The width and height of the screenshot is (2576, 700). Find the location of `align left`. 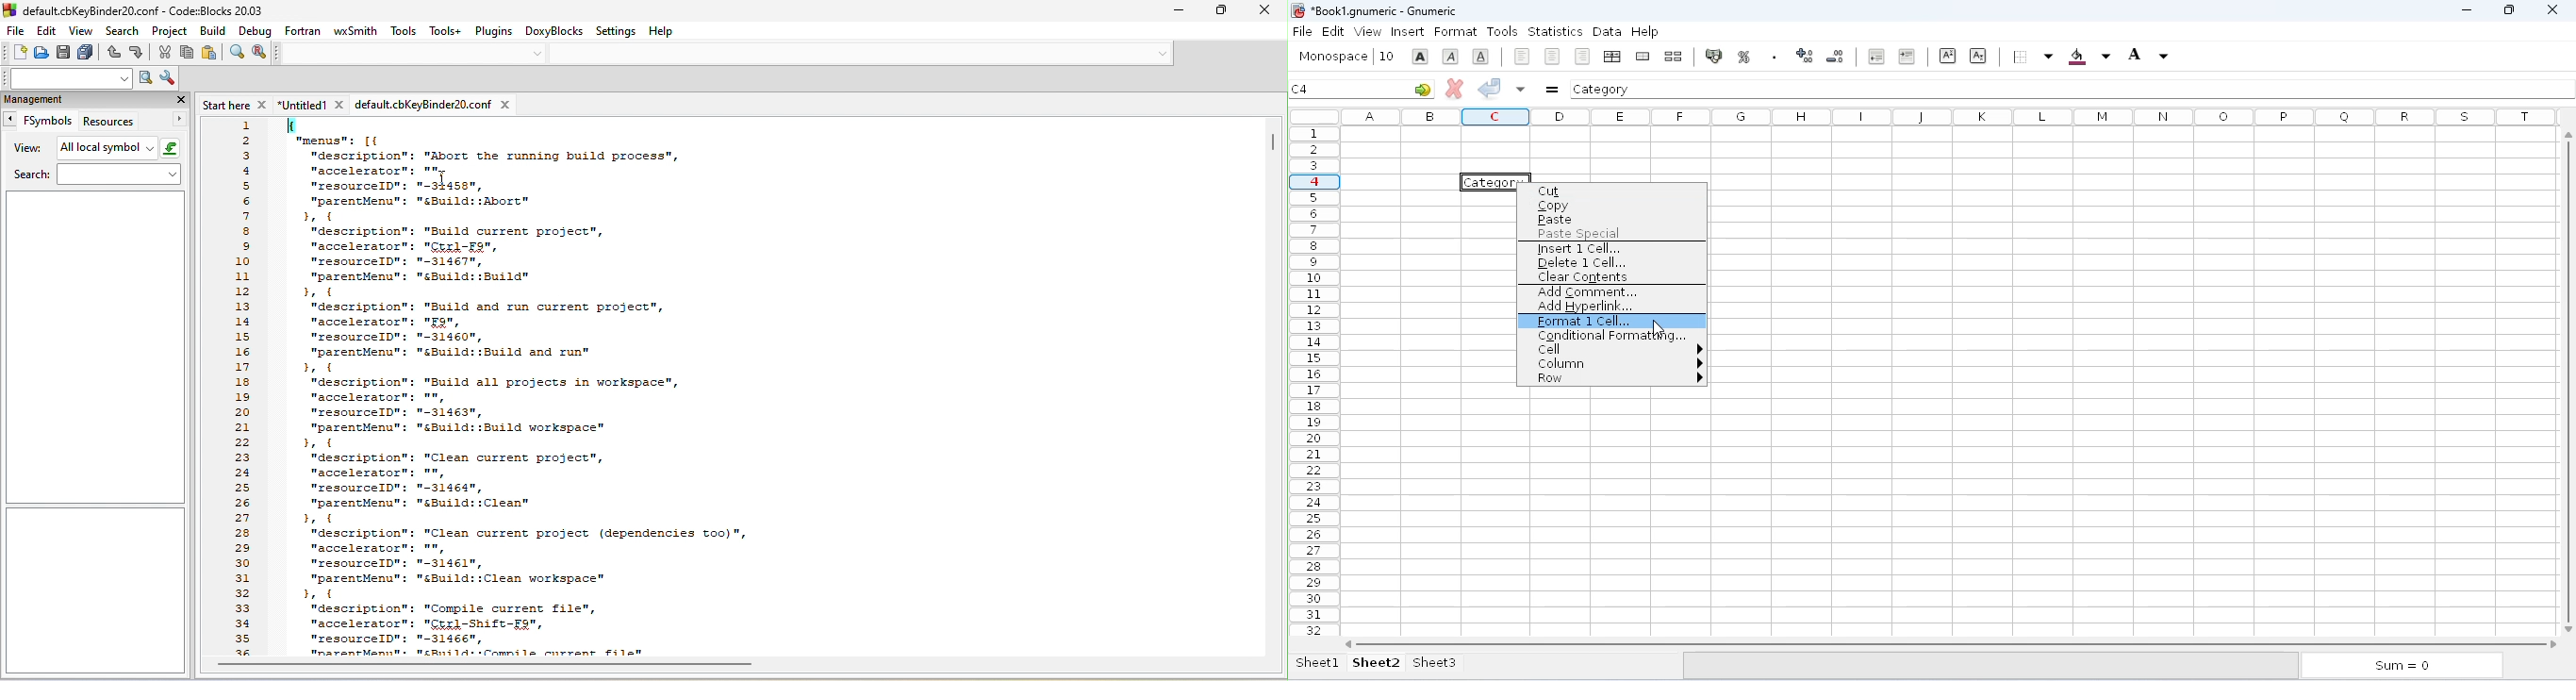

align left is located at coordinates (1522, 57).